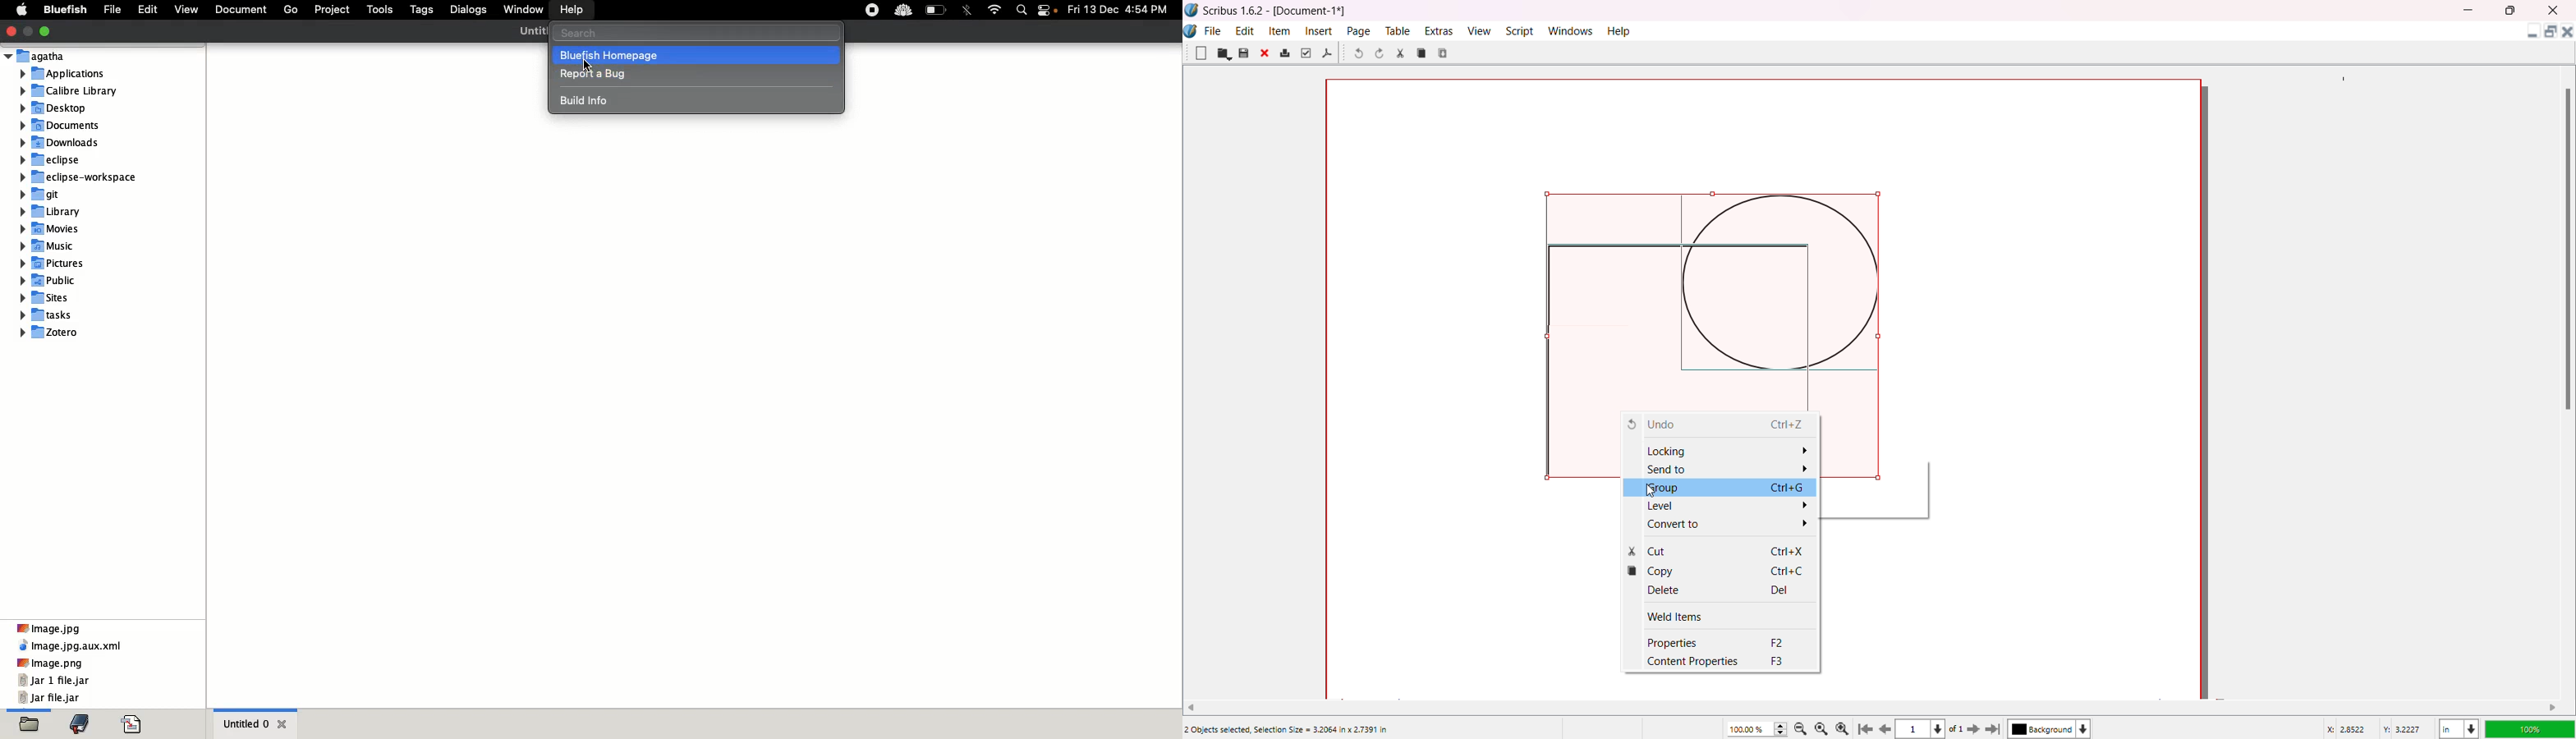  I want to click on Save as PDF, so click(1328, 54).